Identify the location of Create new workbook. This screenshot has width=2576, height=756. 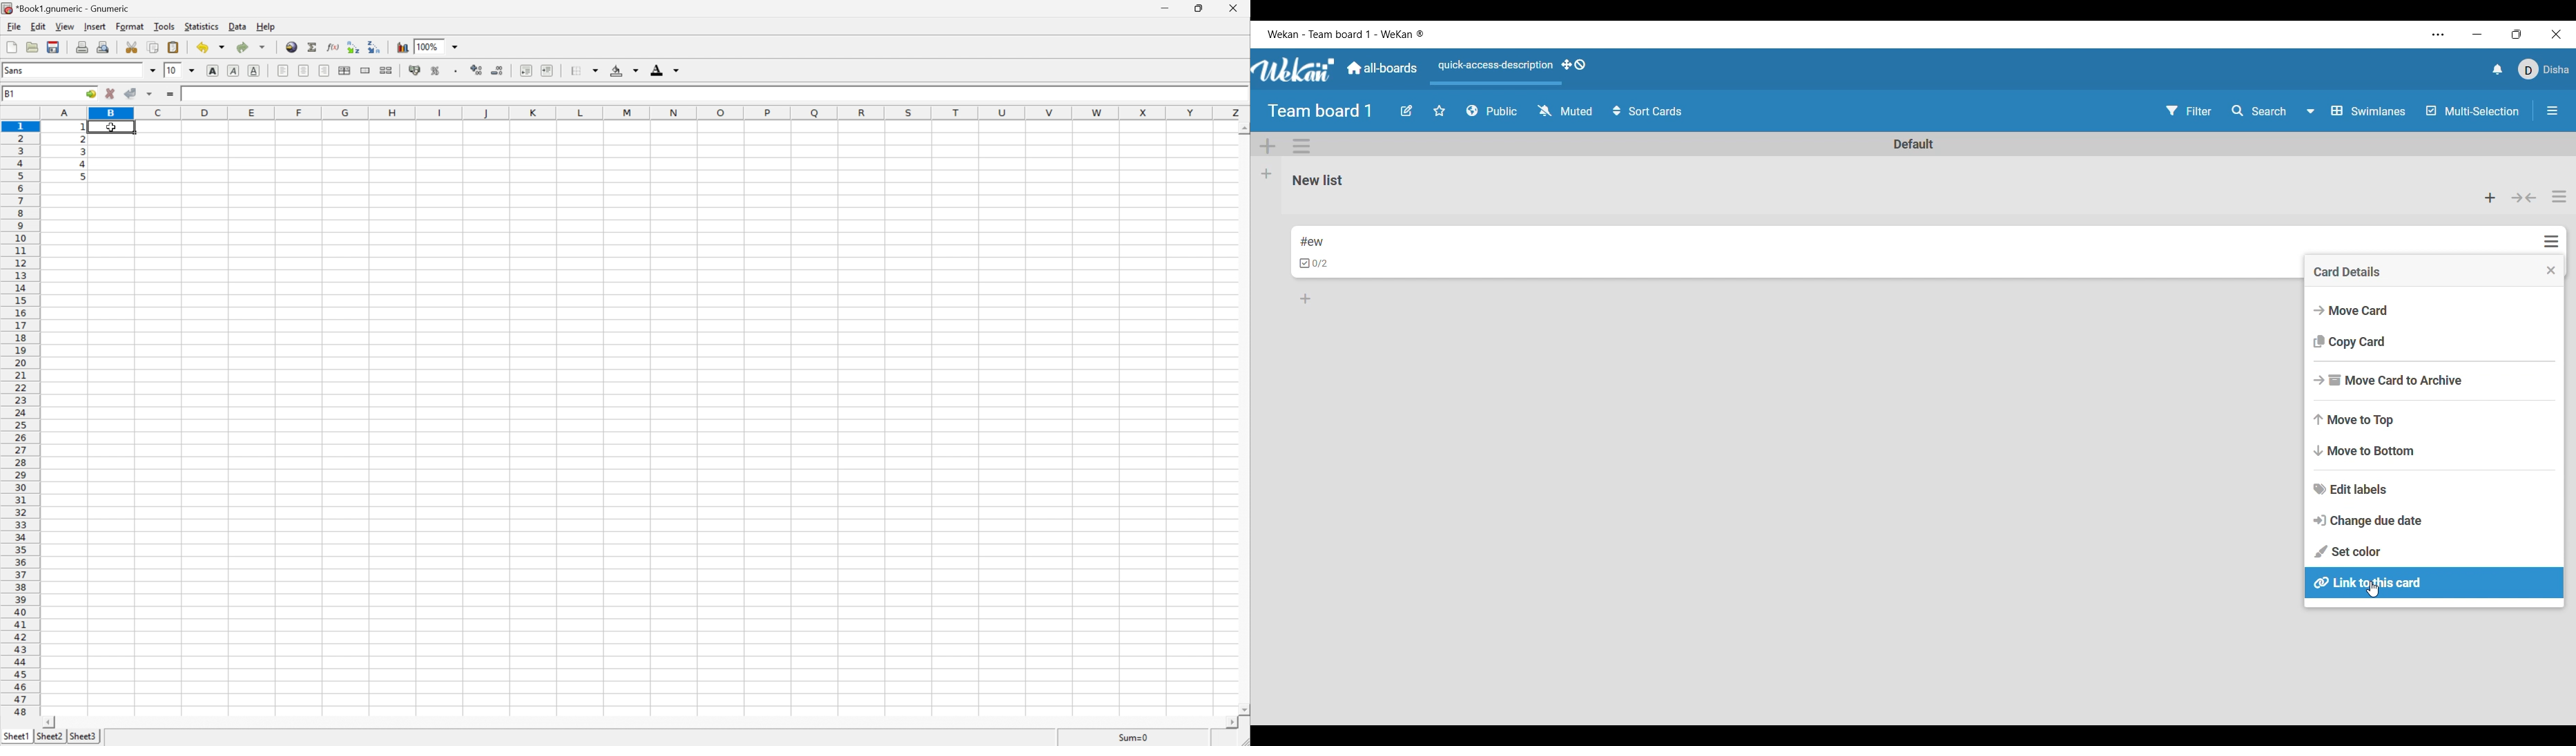
(10, 45).